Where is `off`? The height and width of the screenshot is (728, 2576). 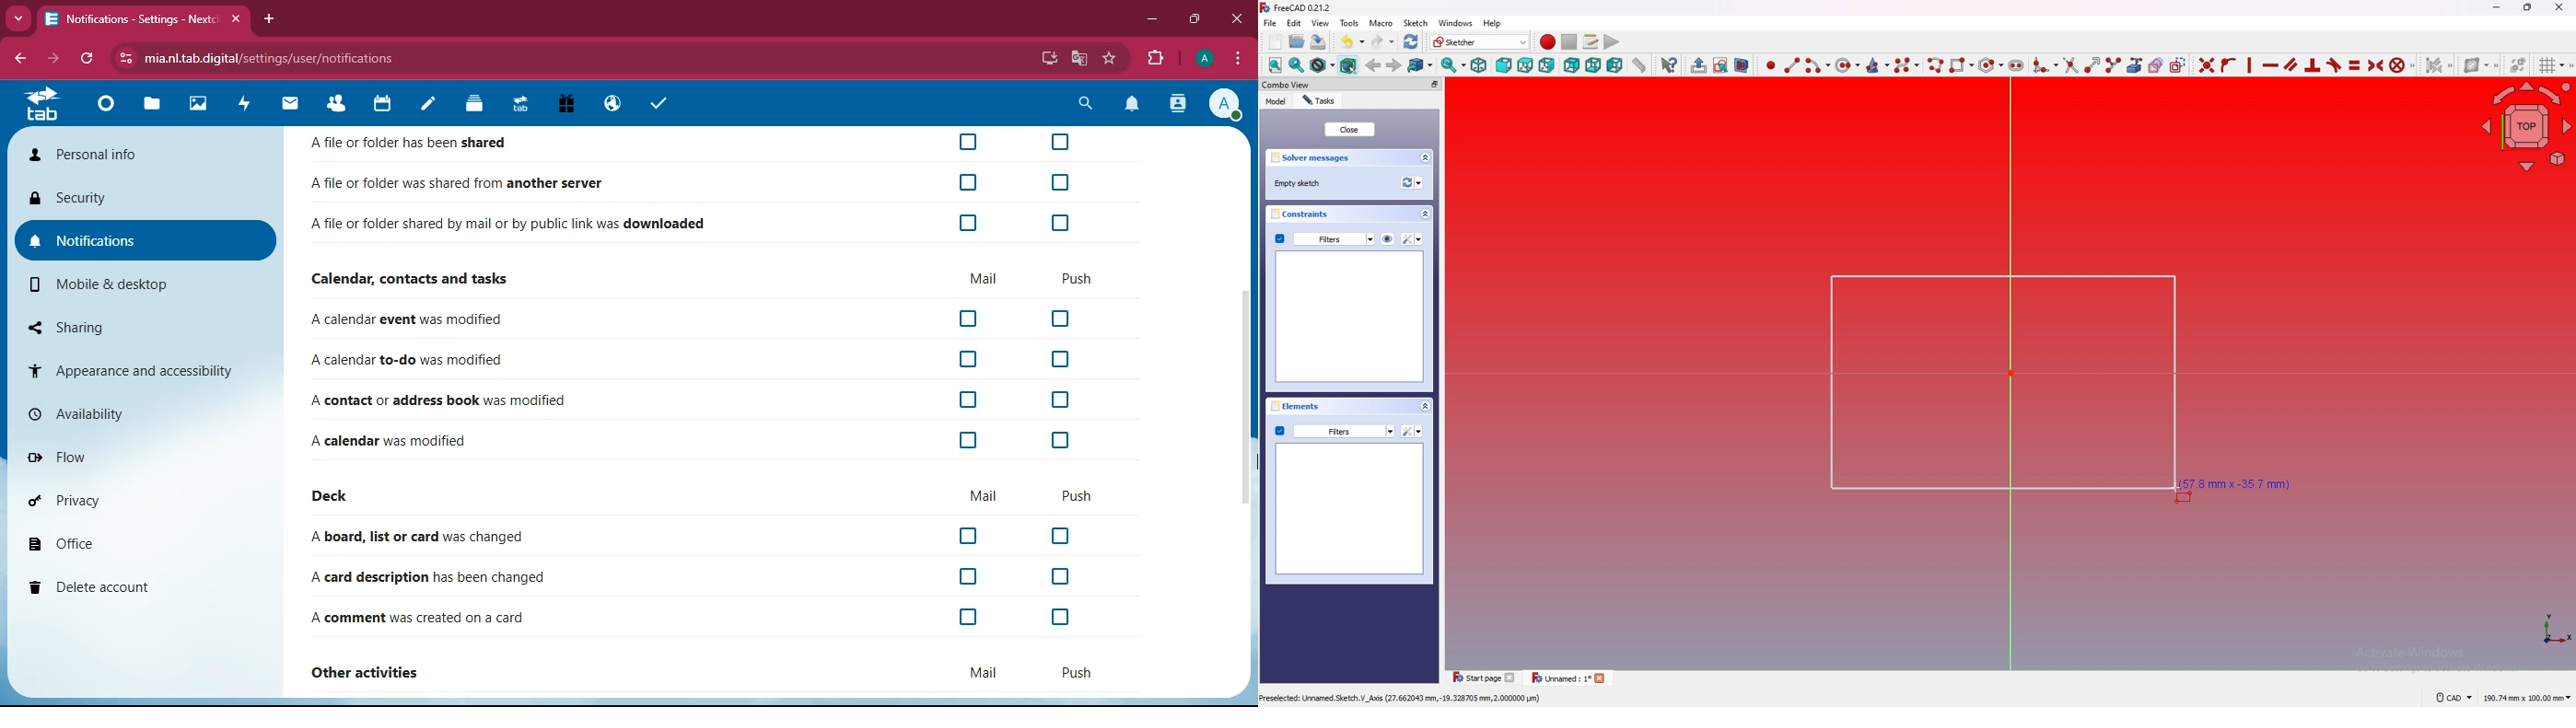
off is located at coordinates (973, 574).